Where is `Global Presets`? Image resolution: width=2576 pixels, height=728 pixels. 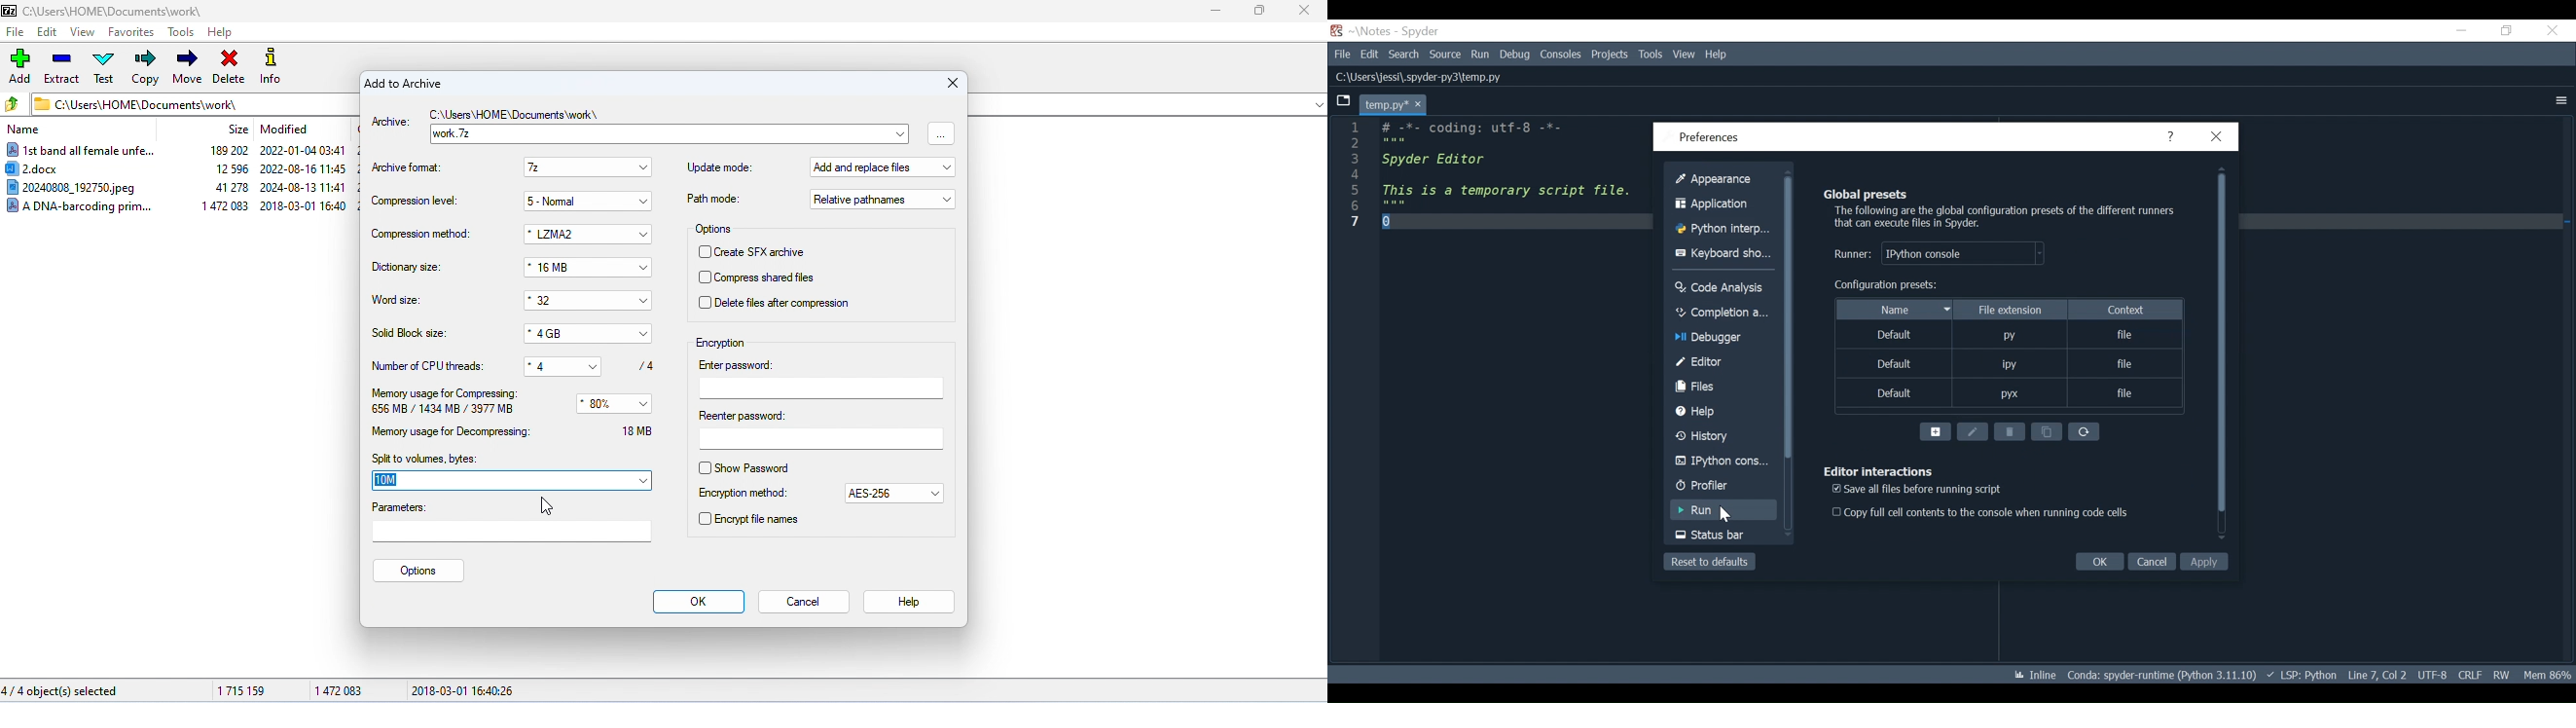 Global Presets is located at coordinates (1863, 195).